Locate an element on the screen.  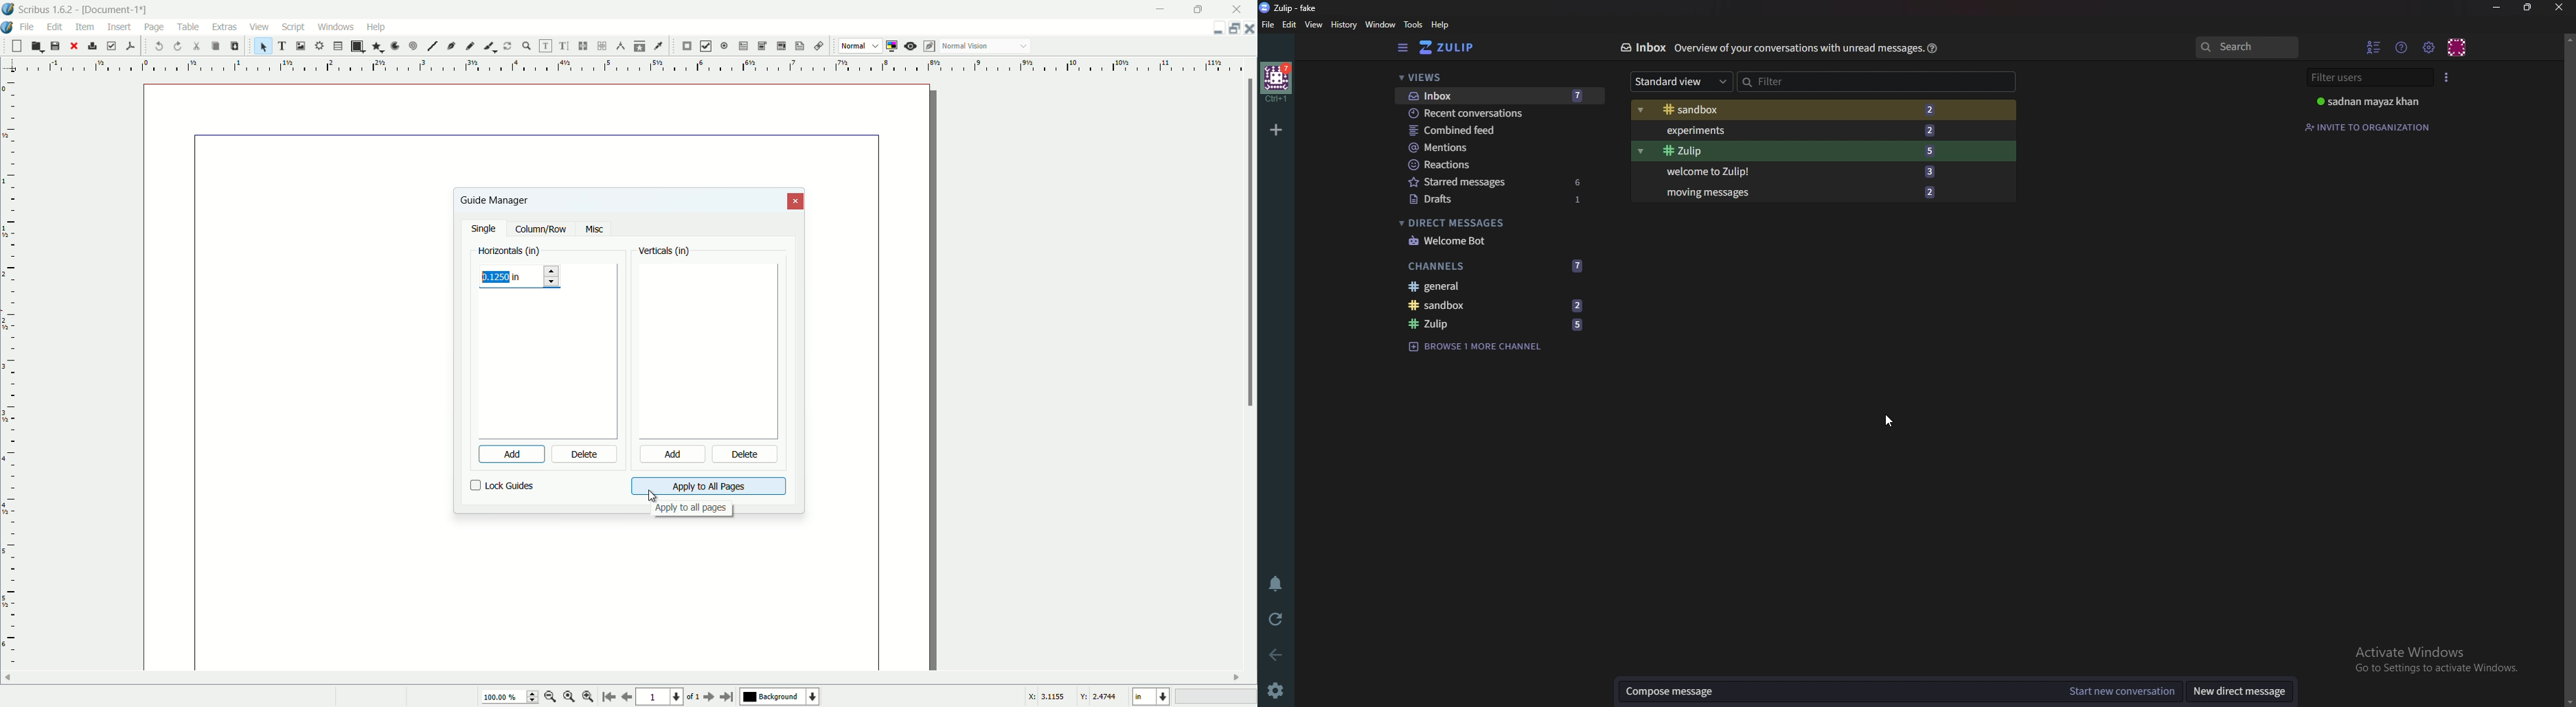
History is located at coordinates (1345, 25).